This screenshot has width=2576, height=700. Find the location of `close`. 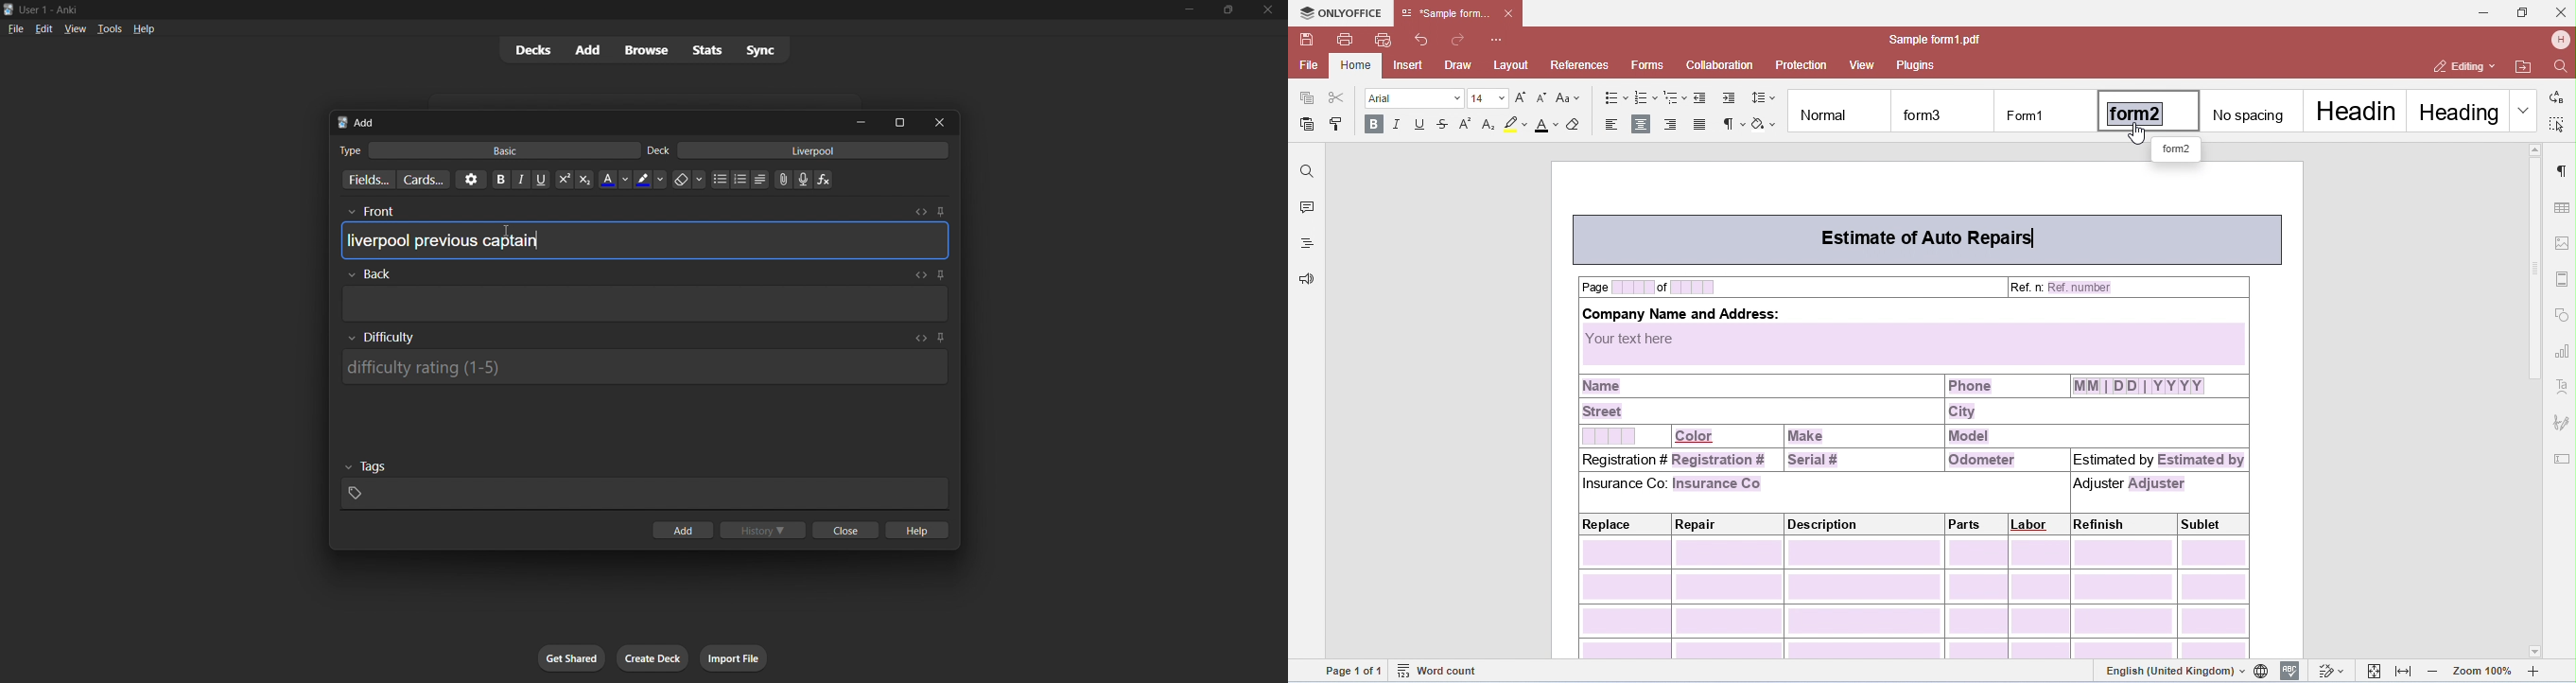

close is located at coordinates (1269, 10).